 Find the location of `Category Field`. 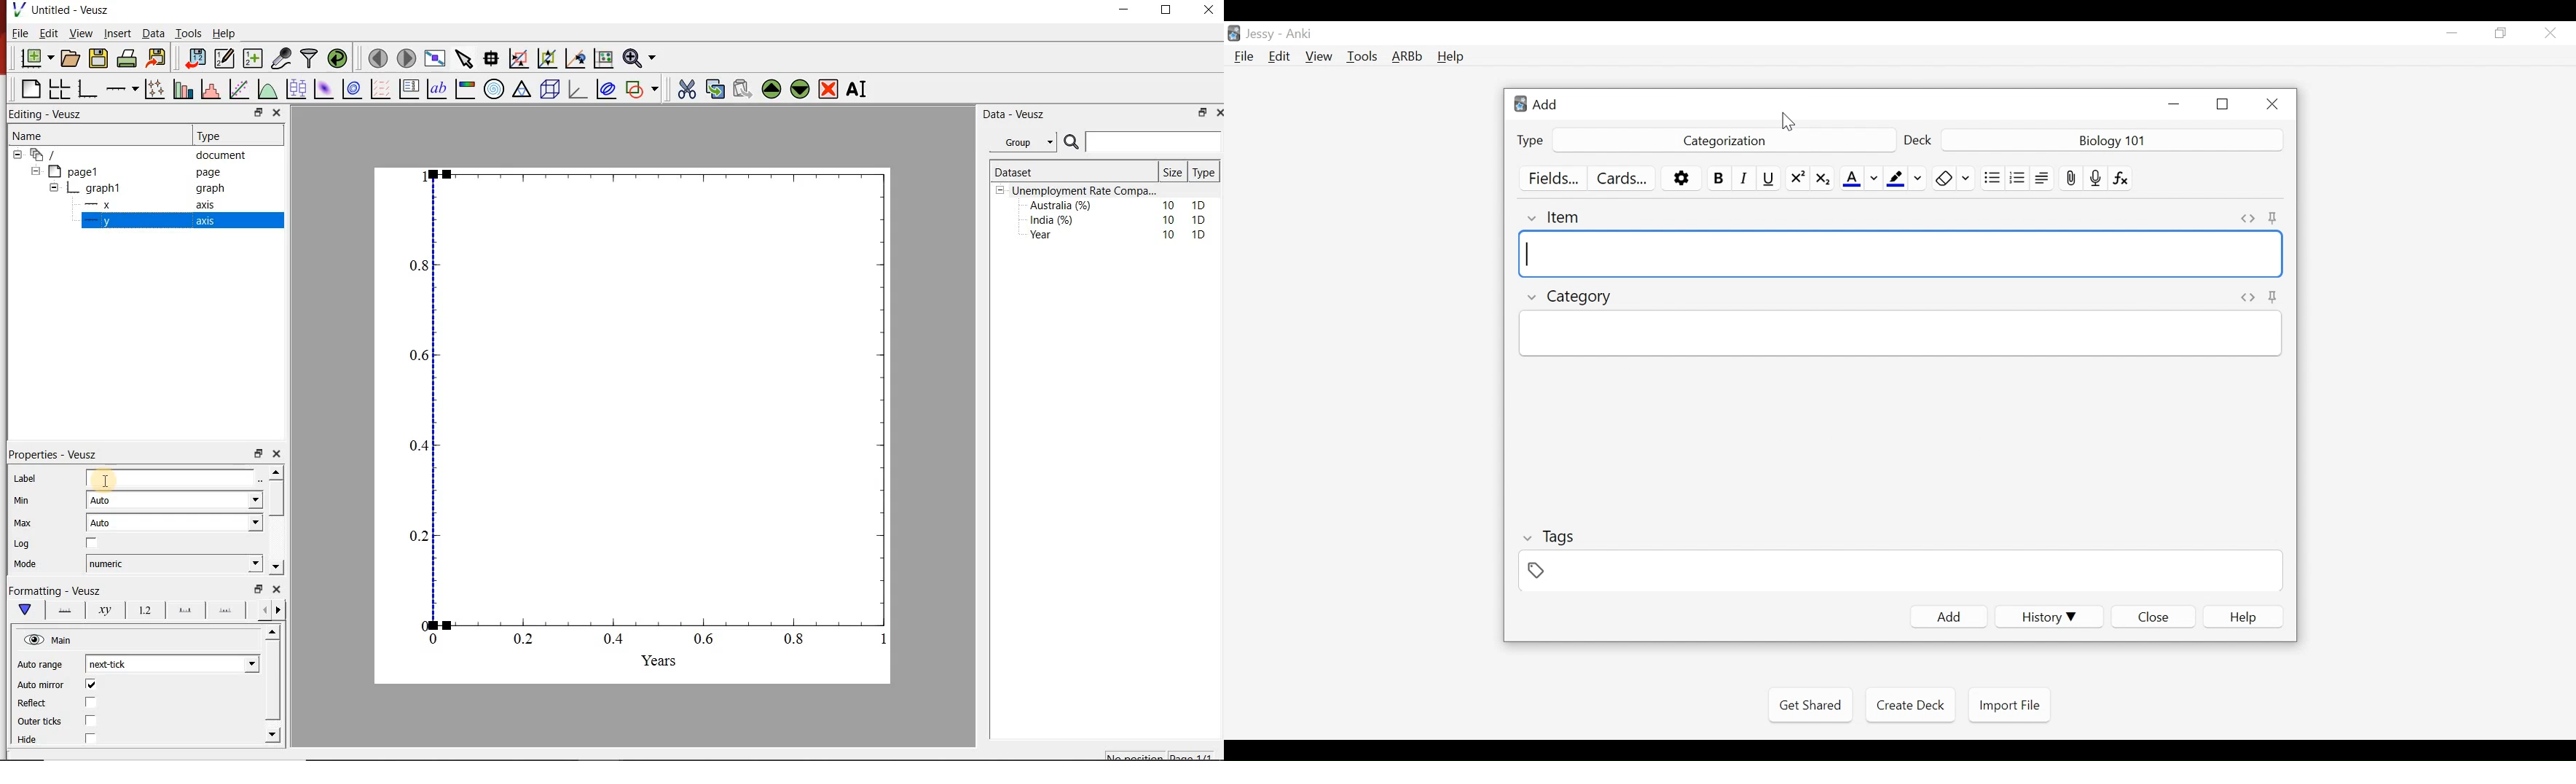

Category Field is located at coordinates (1899, 333).